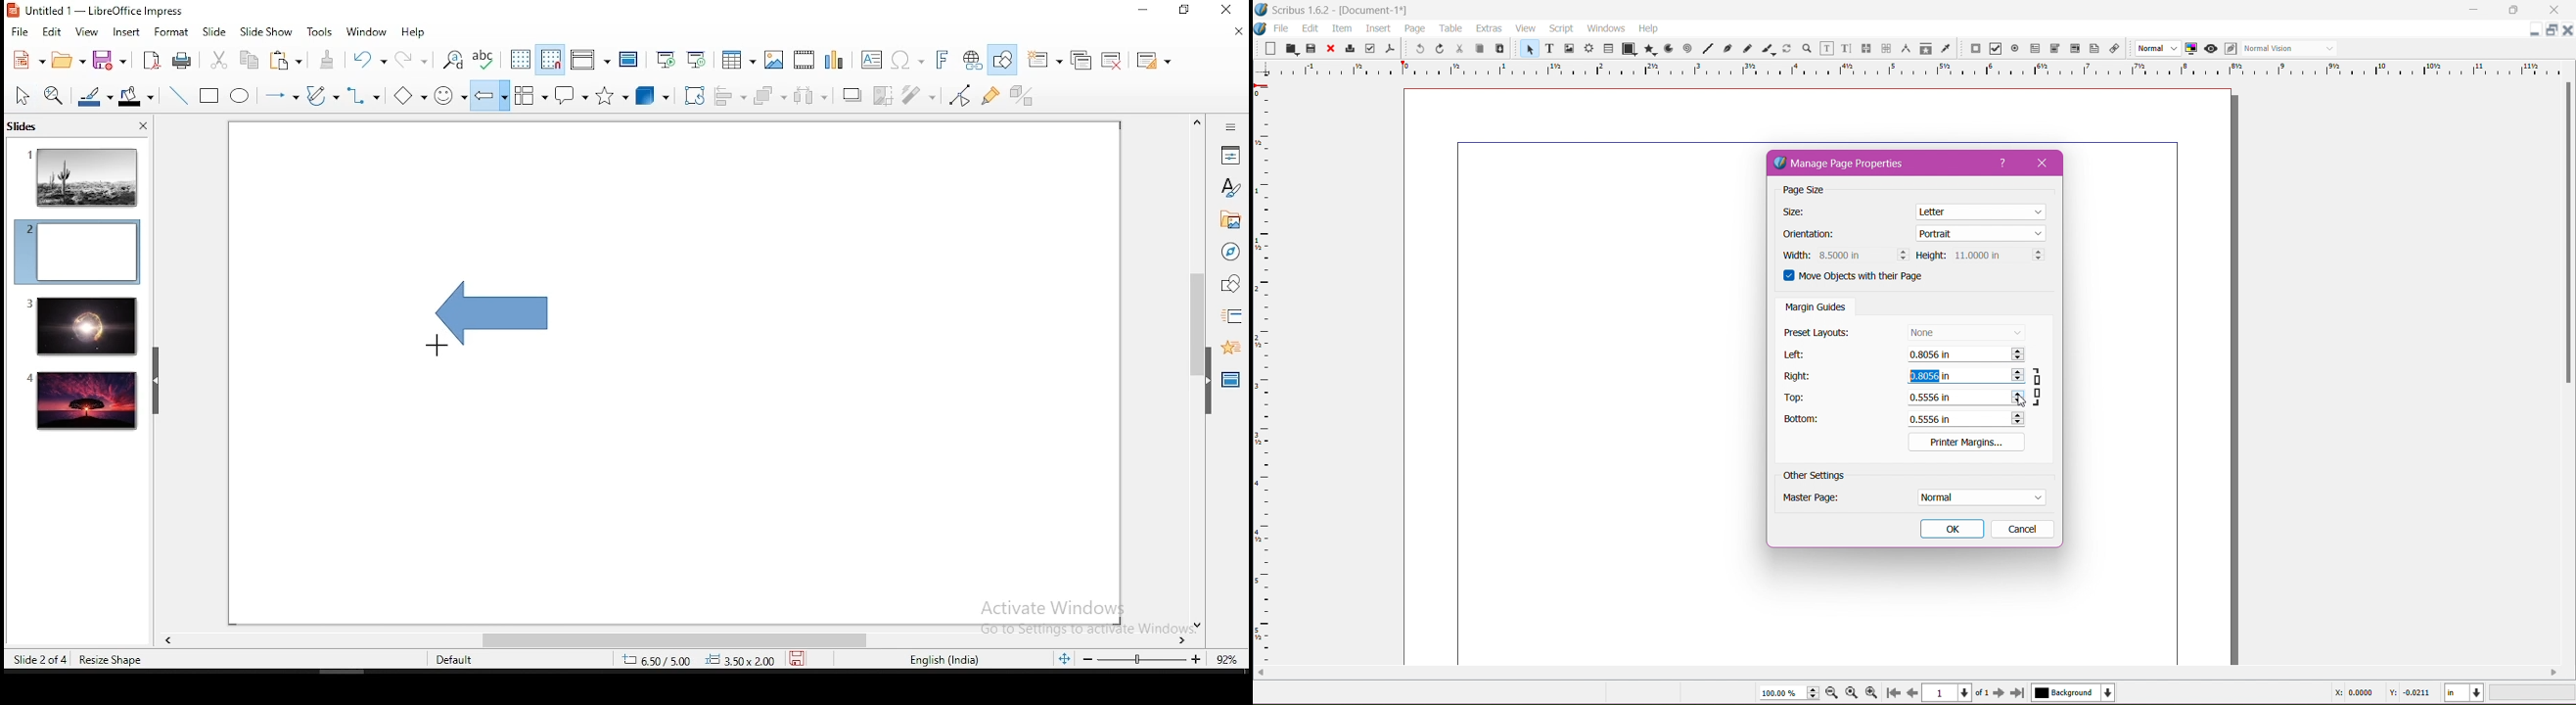 The height and width of the screenshot is (728, 2576). Describe the element at coordinates (483, 59) in the screenshot. I see `spell chech` at that location.